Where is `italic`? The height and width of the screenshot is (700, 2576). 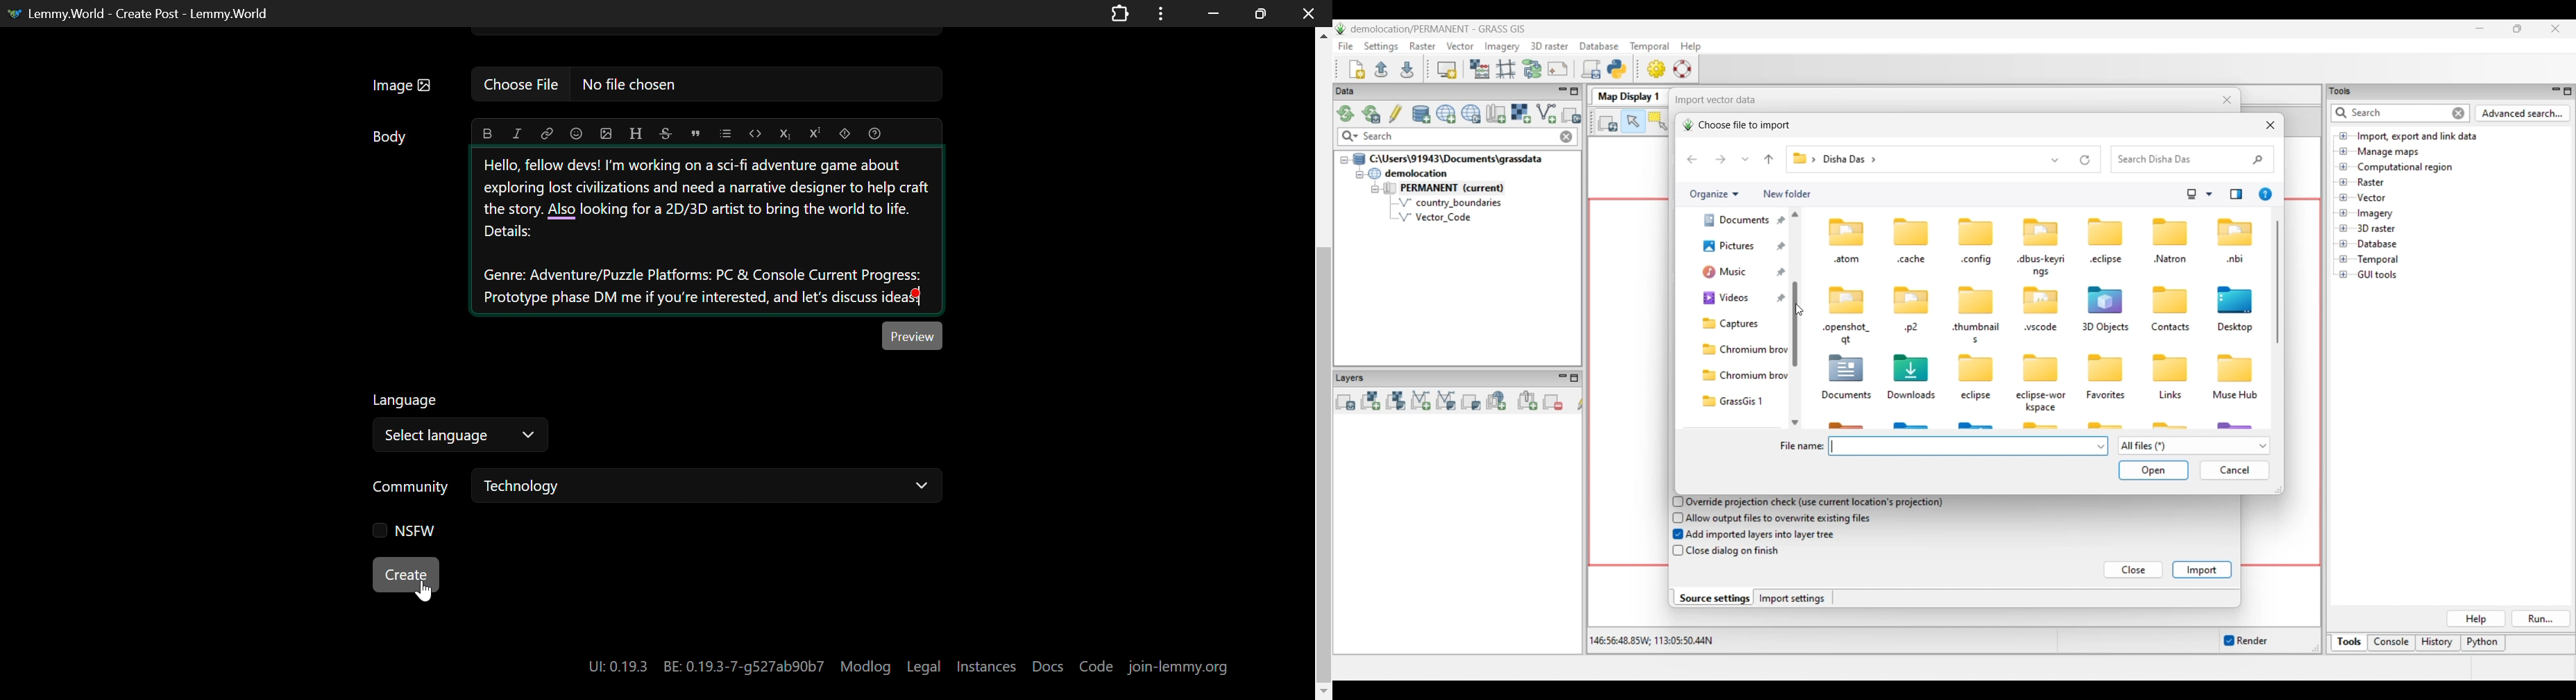 italic is located at coordinates (519, 133).